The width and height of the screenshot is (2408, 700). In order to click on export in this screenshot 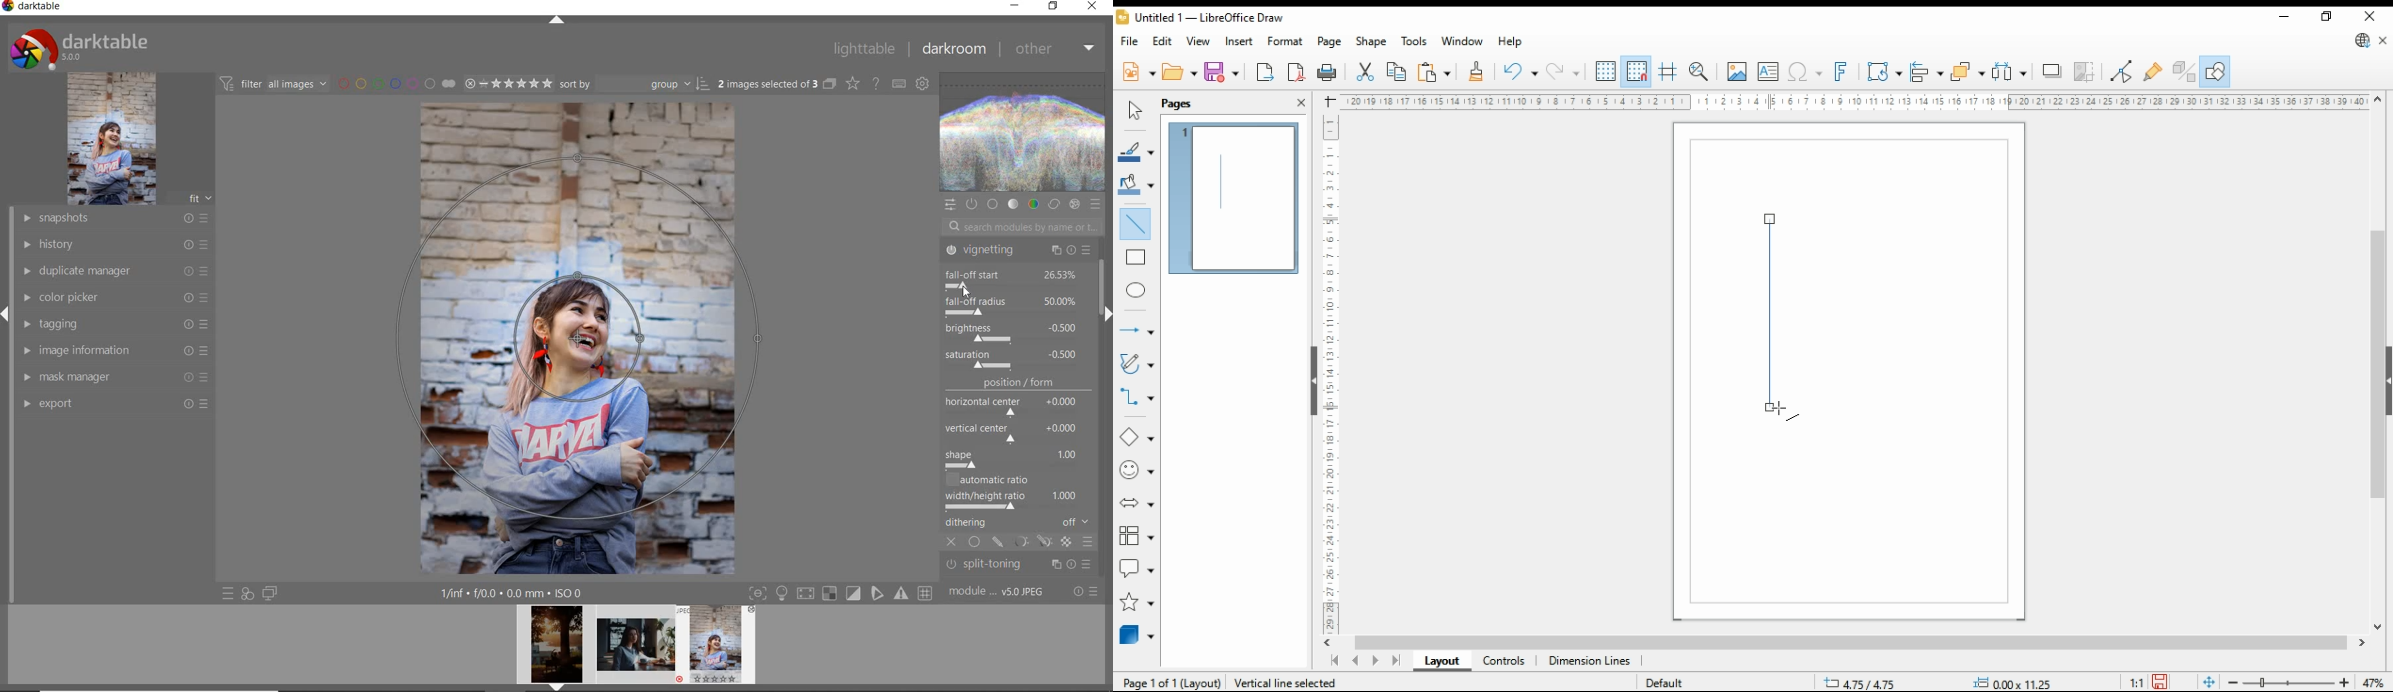, I will do `click(1265, 74)`.